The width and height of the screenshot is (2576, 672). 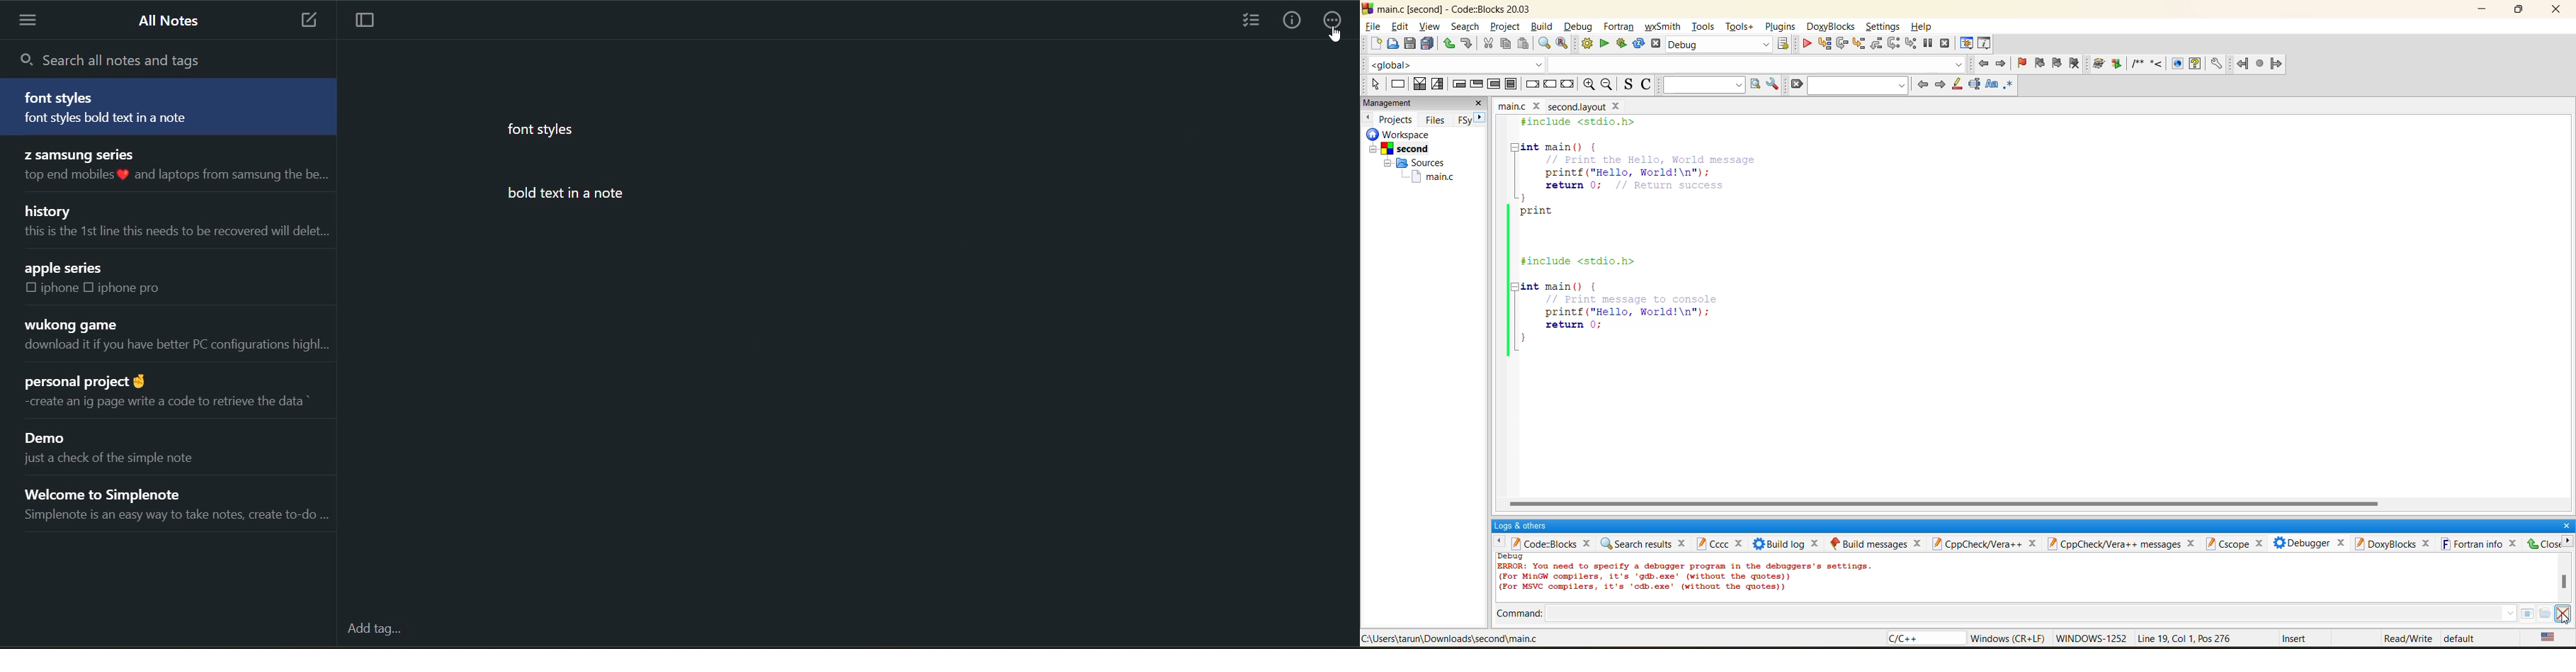 What do you see at coordinates (2551, 639) in the screenshot?
I see `text language` at bounding box center [2551, 639].